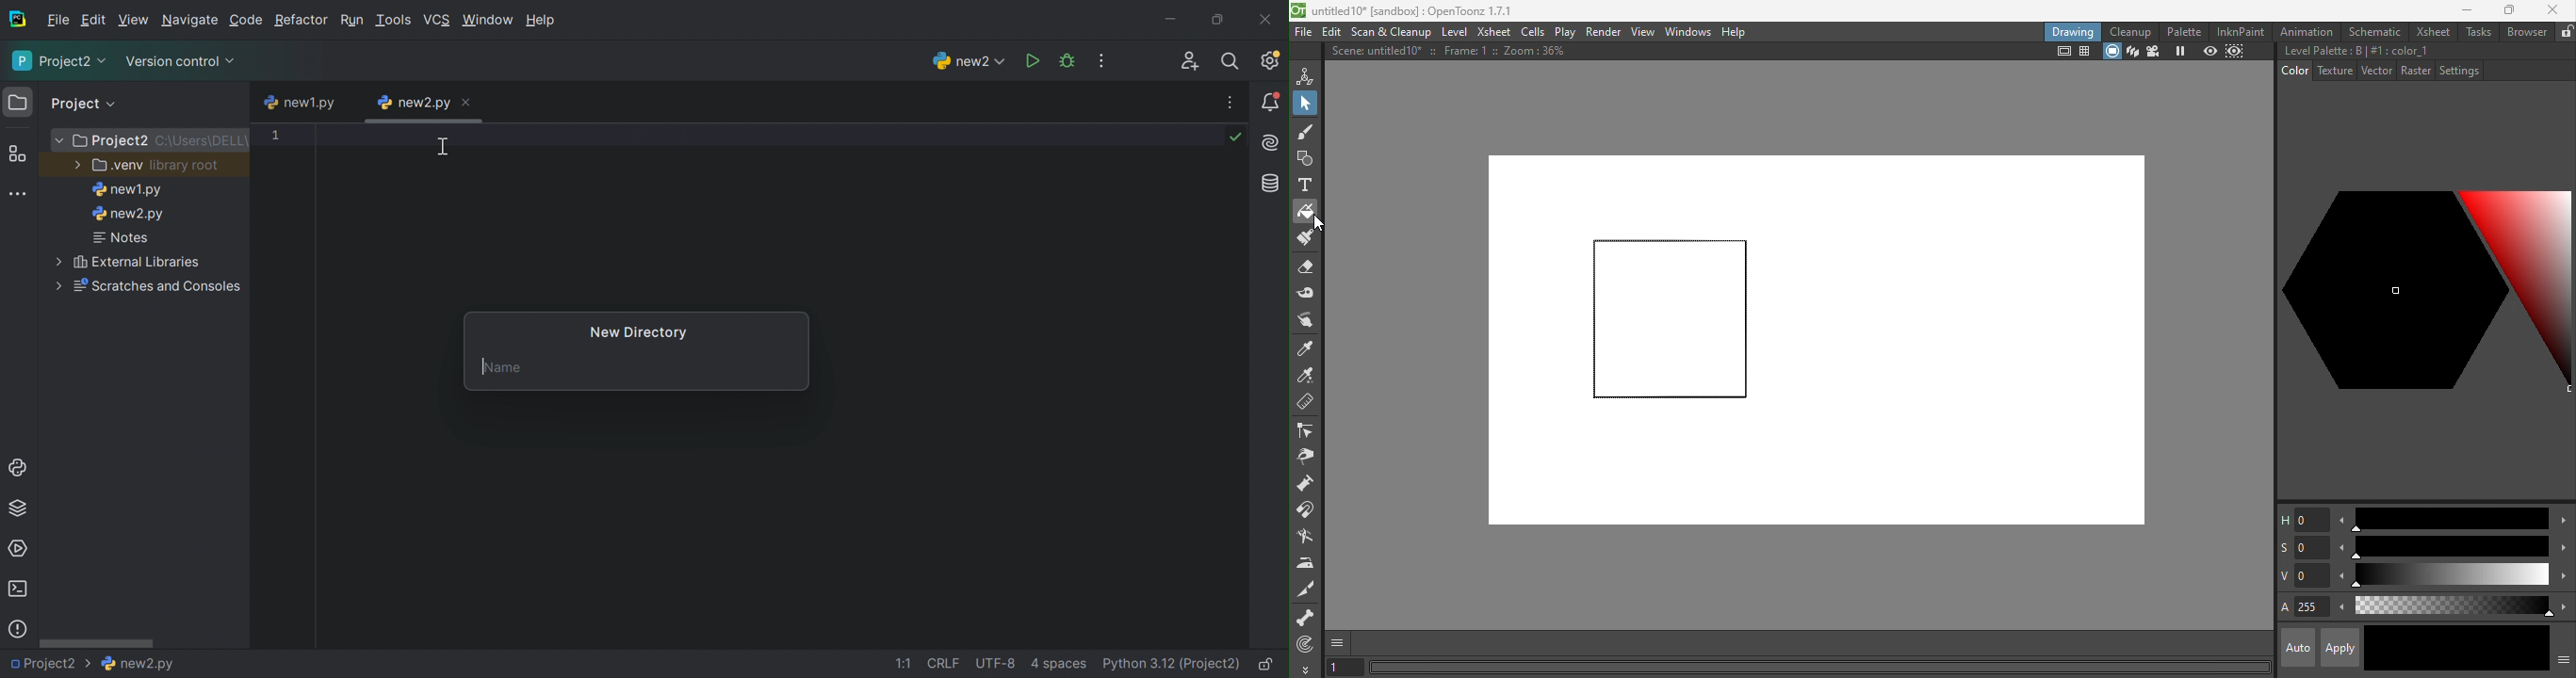  Describe the element at coordinates (1306, 375) in the screenshot. I see `RGB picker tool` at that location.